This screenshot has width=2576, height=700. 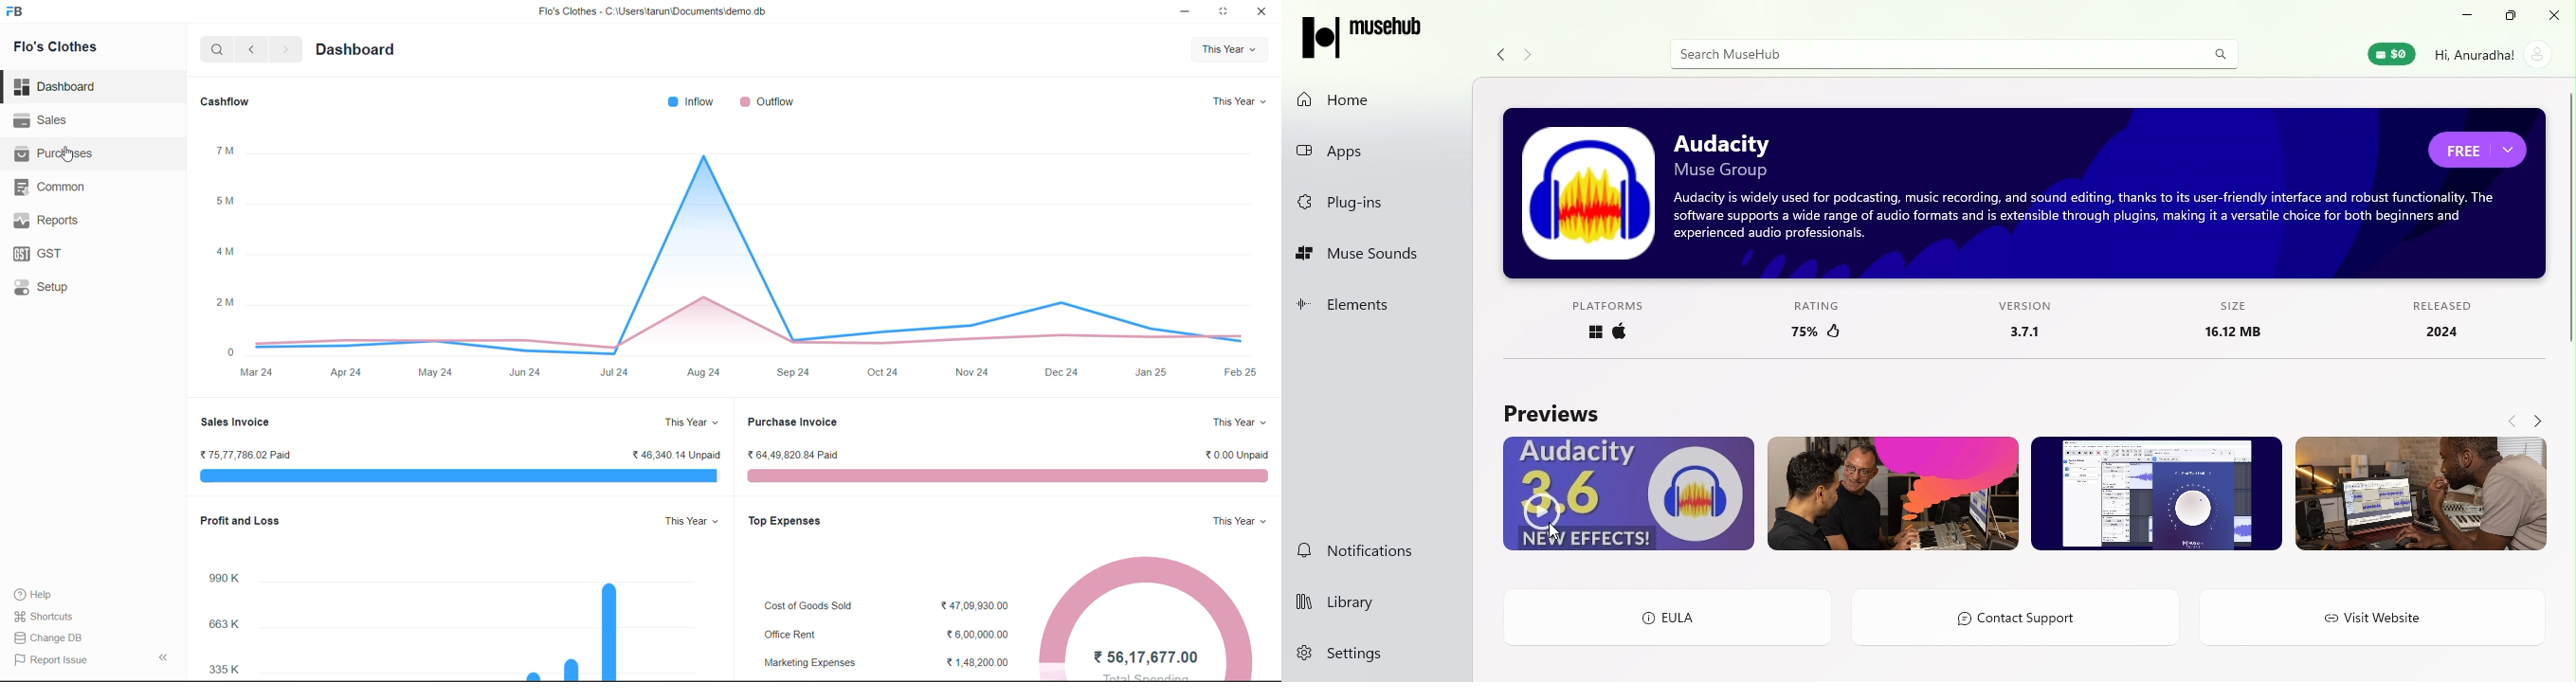 What do you see at coordinates (1261, 14) in the screenshot?
I see `close` at bounding box center [1261, 14].